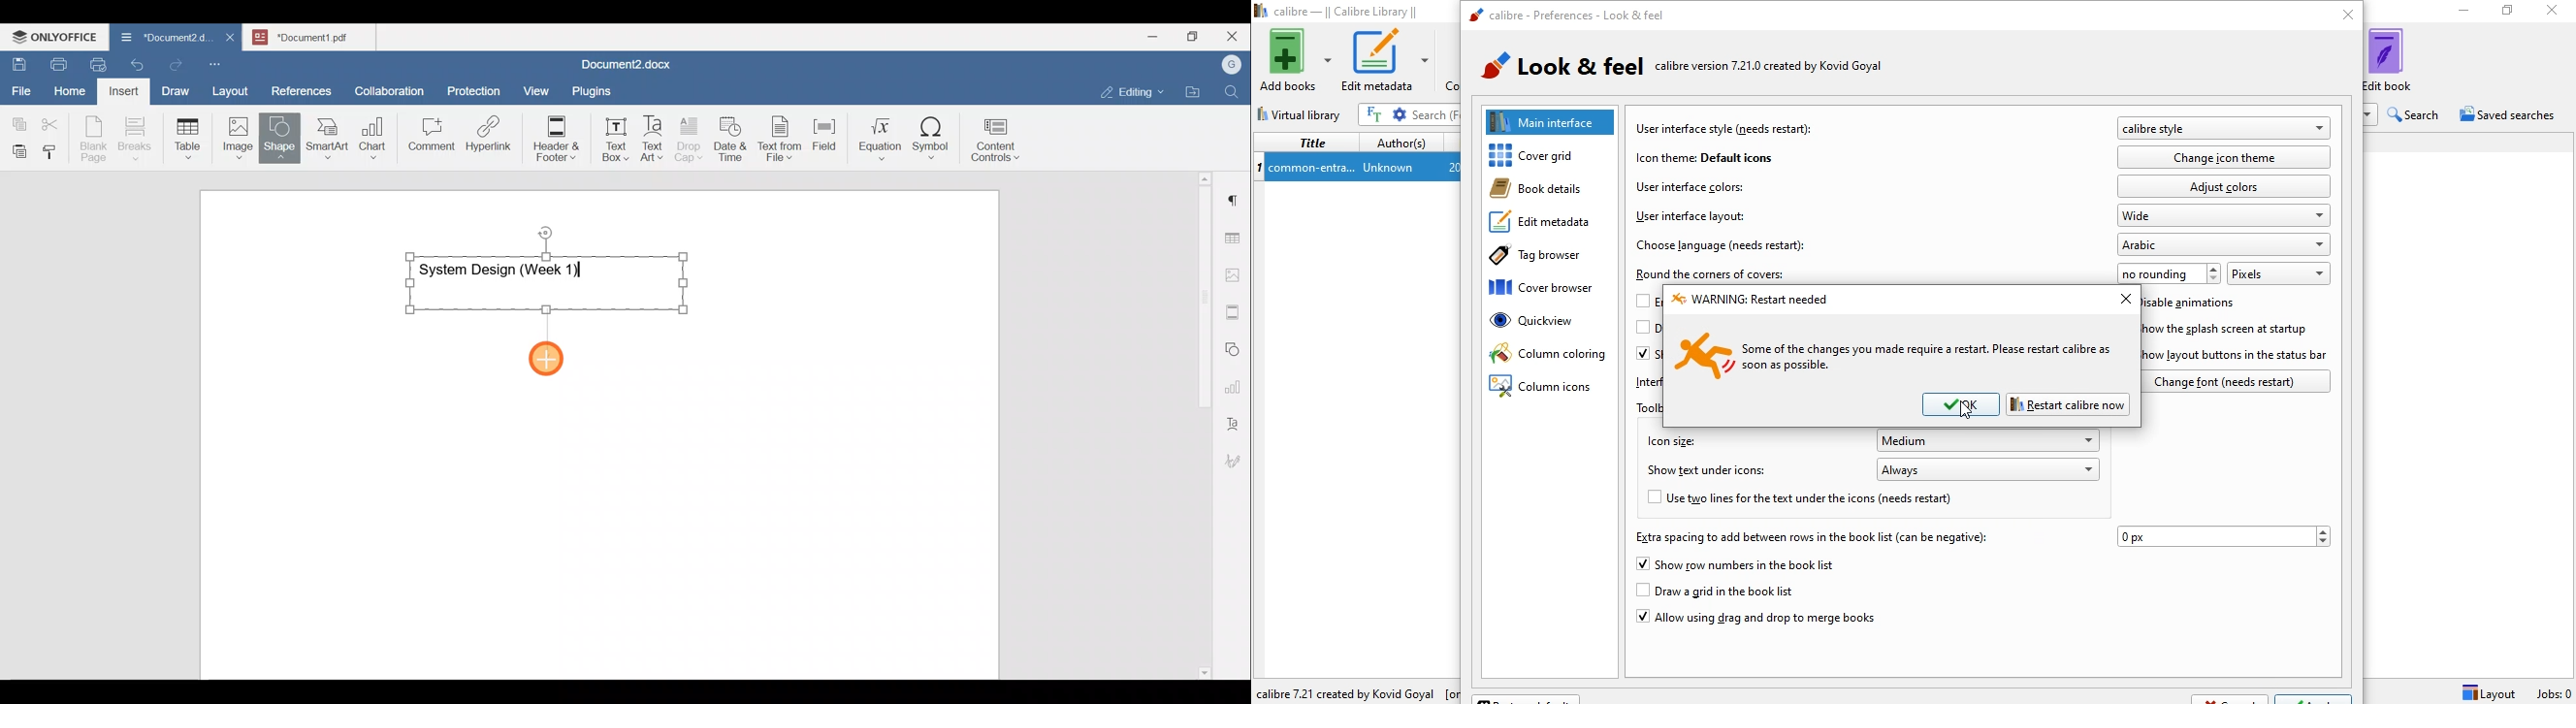 The width and height of the screenshot is (2576, 728). I want to click on Draw, so click(173, 88).